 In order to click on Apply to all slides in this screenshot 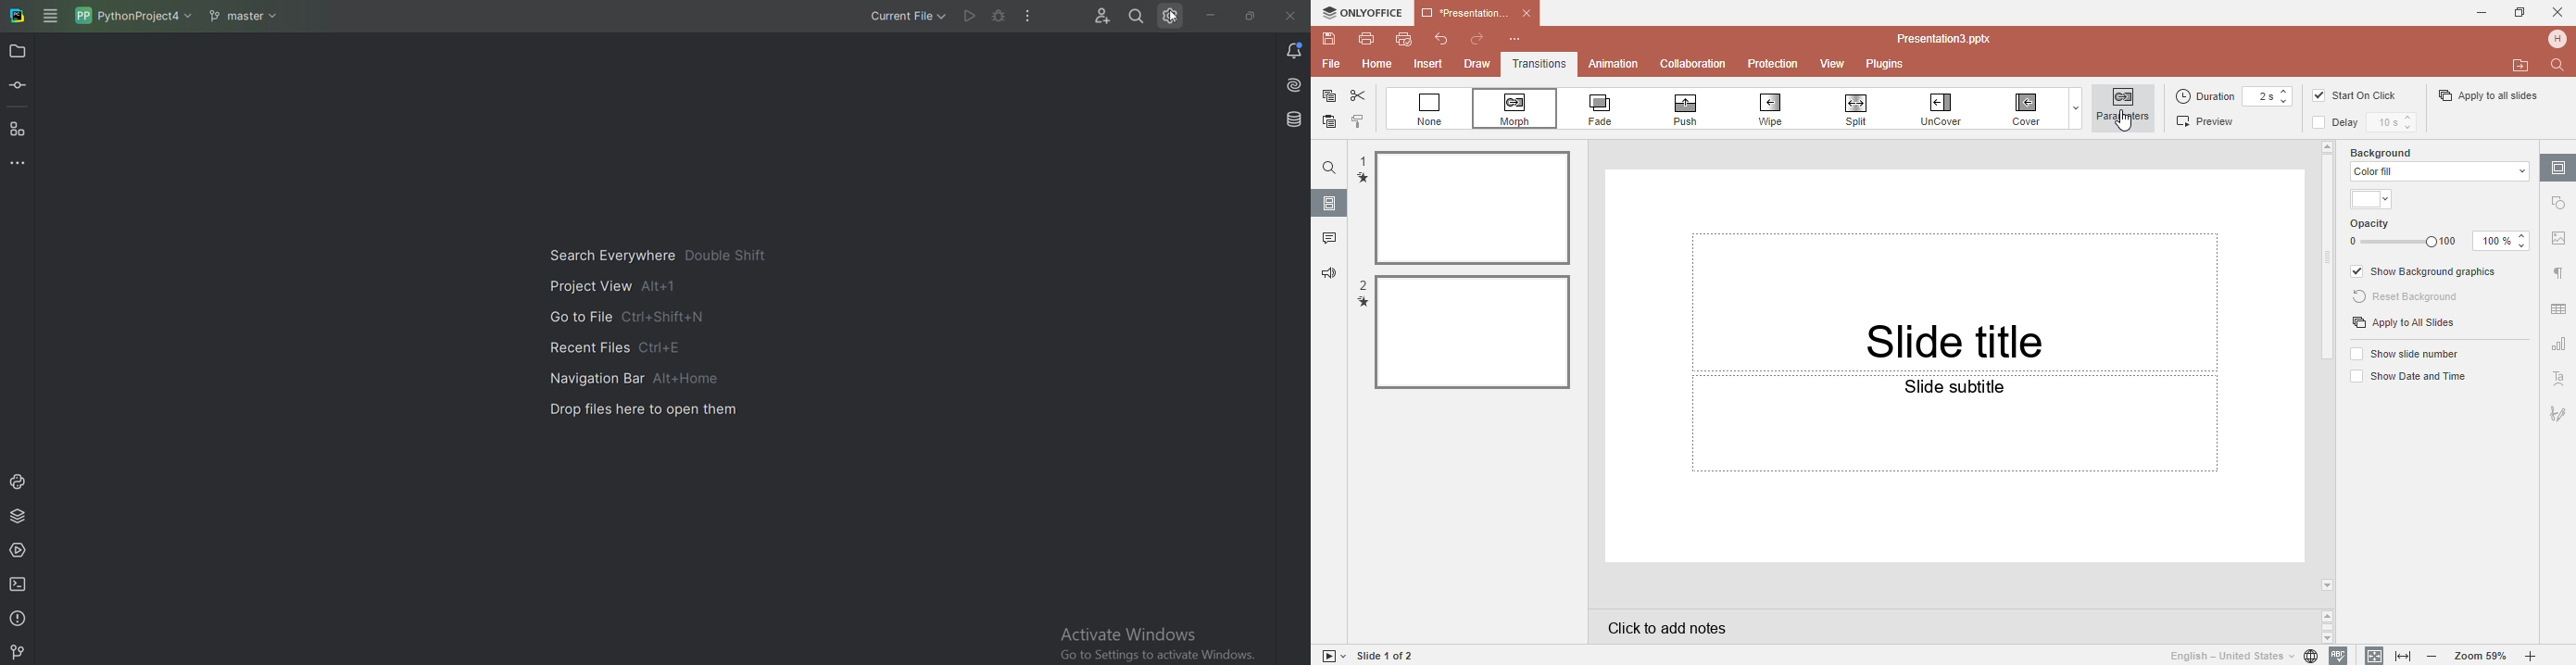, I will do `click(2487, 95)`.